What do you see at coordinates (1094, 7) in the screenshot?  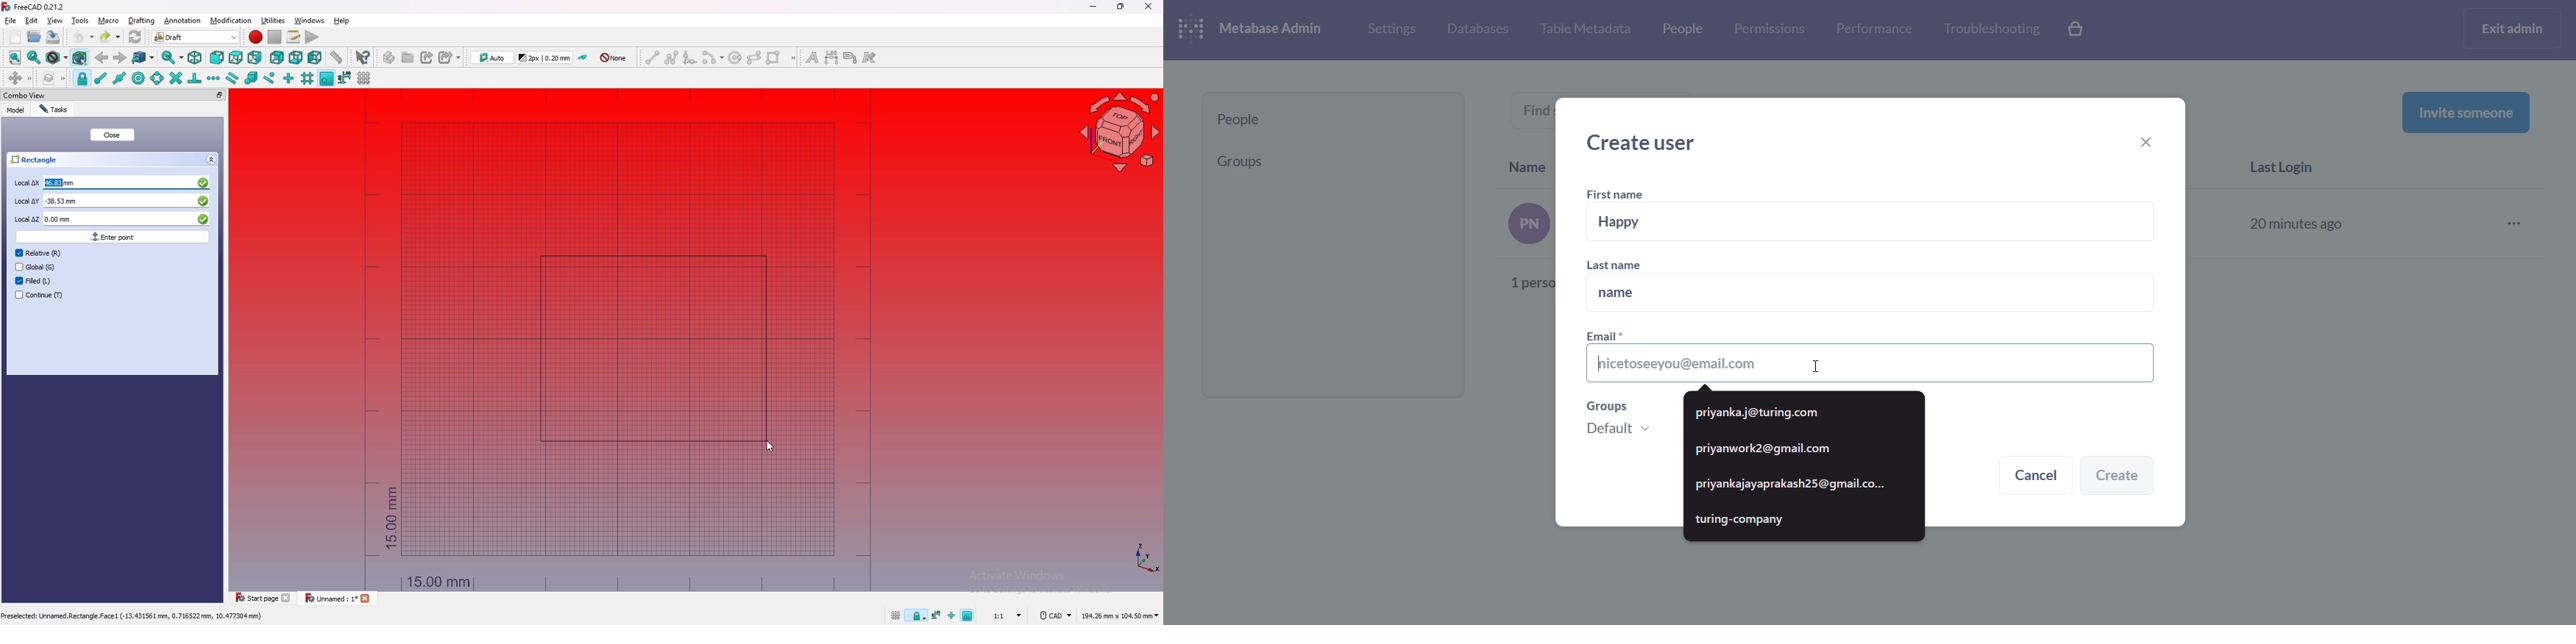 I see `minimize` at bounding box center [1094, 7].